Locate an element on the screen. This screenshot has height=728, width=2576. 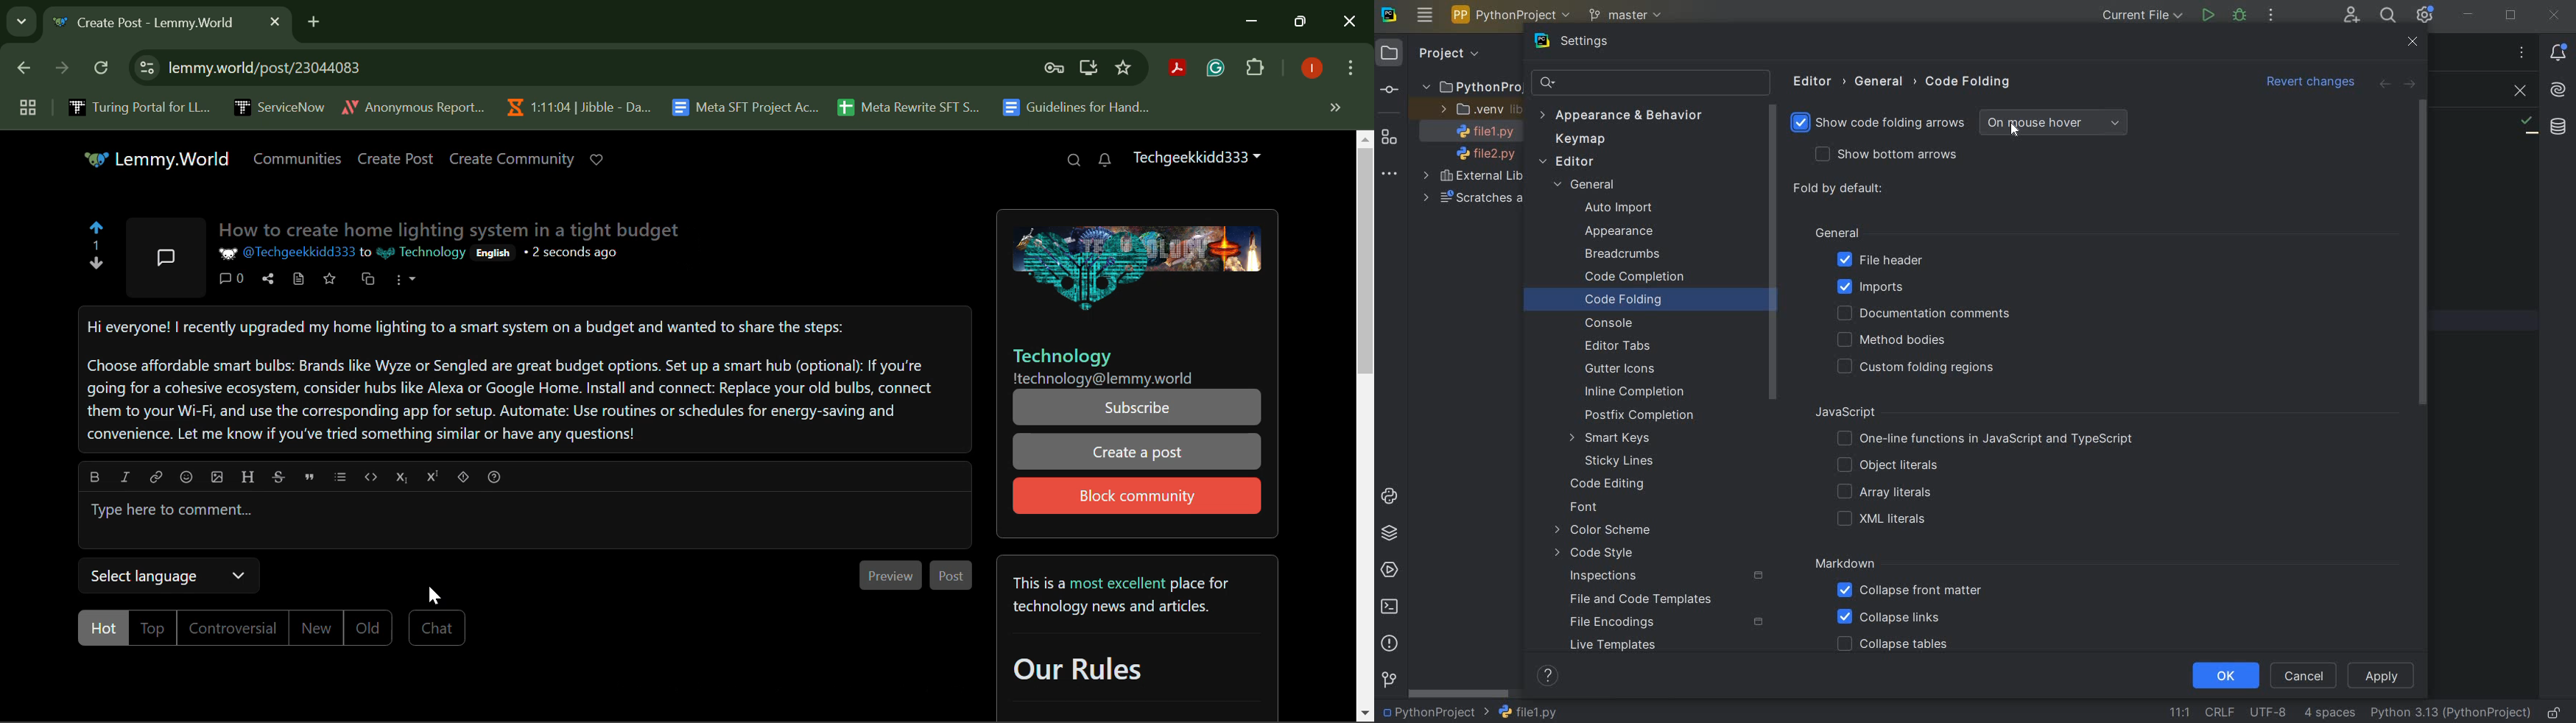
Community Rules is located at coordinates (1135, 640).